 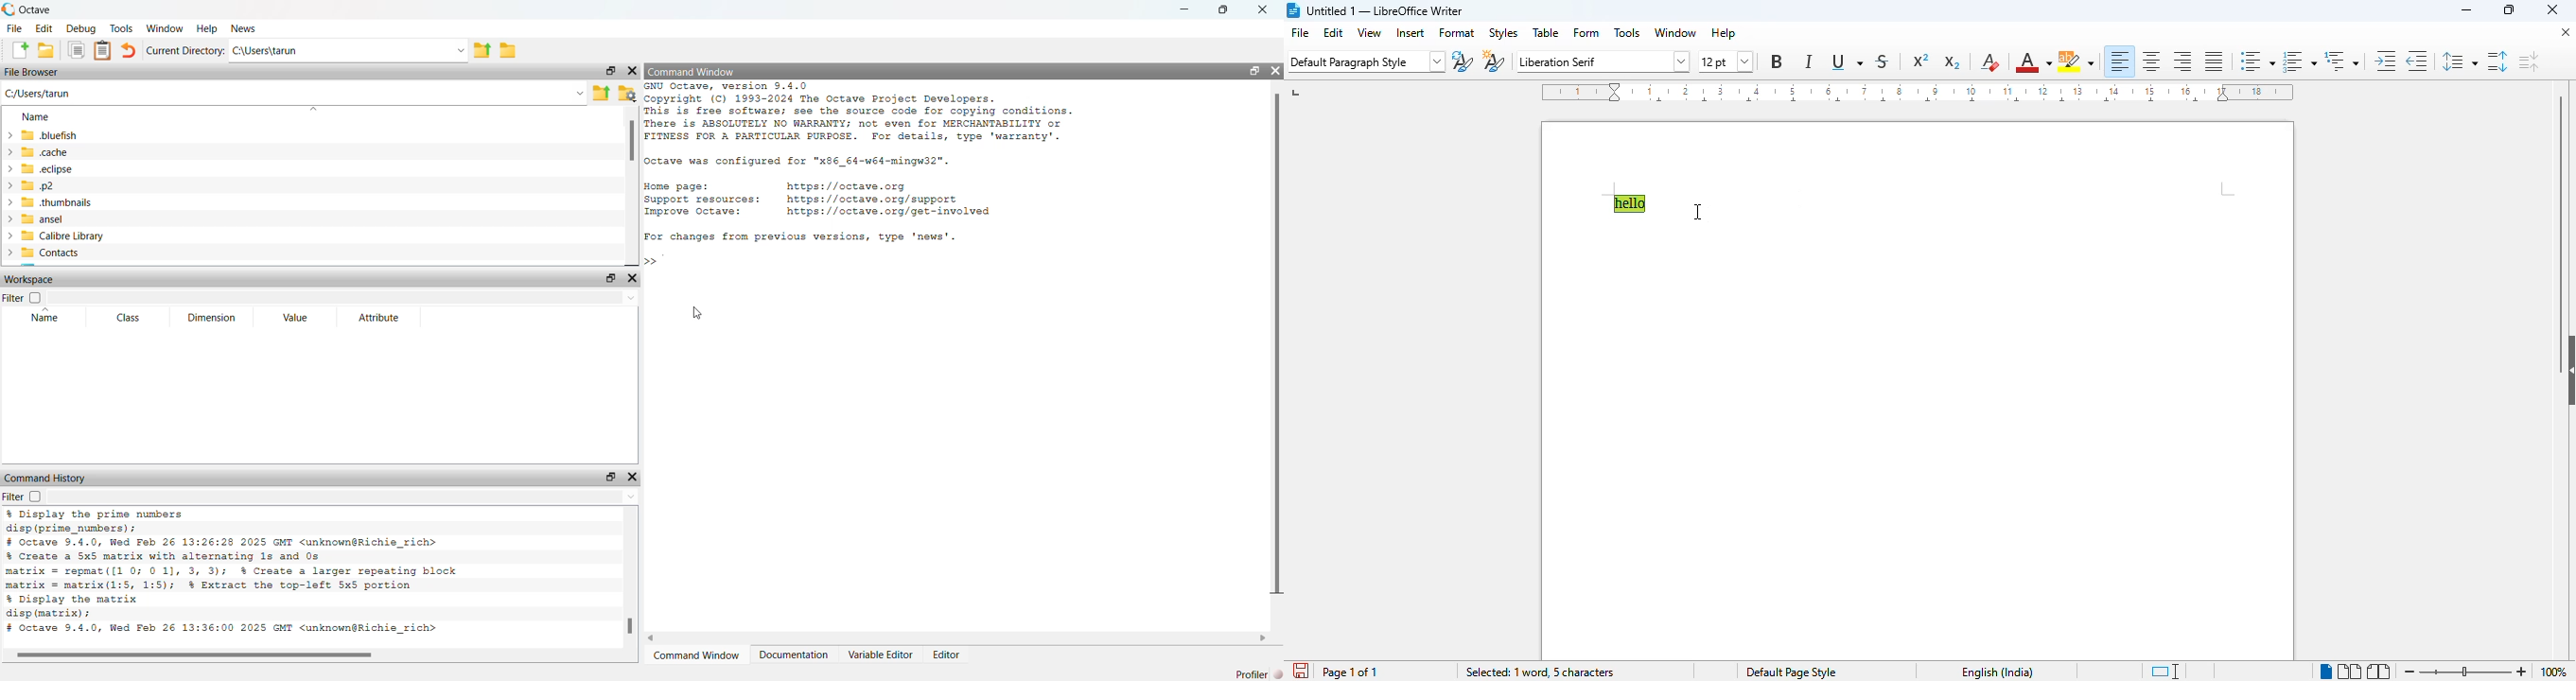 What do you see at coordinates (1990, 61) in the screenshot?
I see `clear direct formatting` at bounding box center [1990, 61].